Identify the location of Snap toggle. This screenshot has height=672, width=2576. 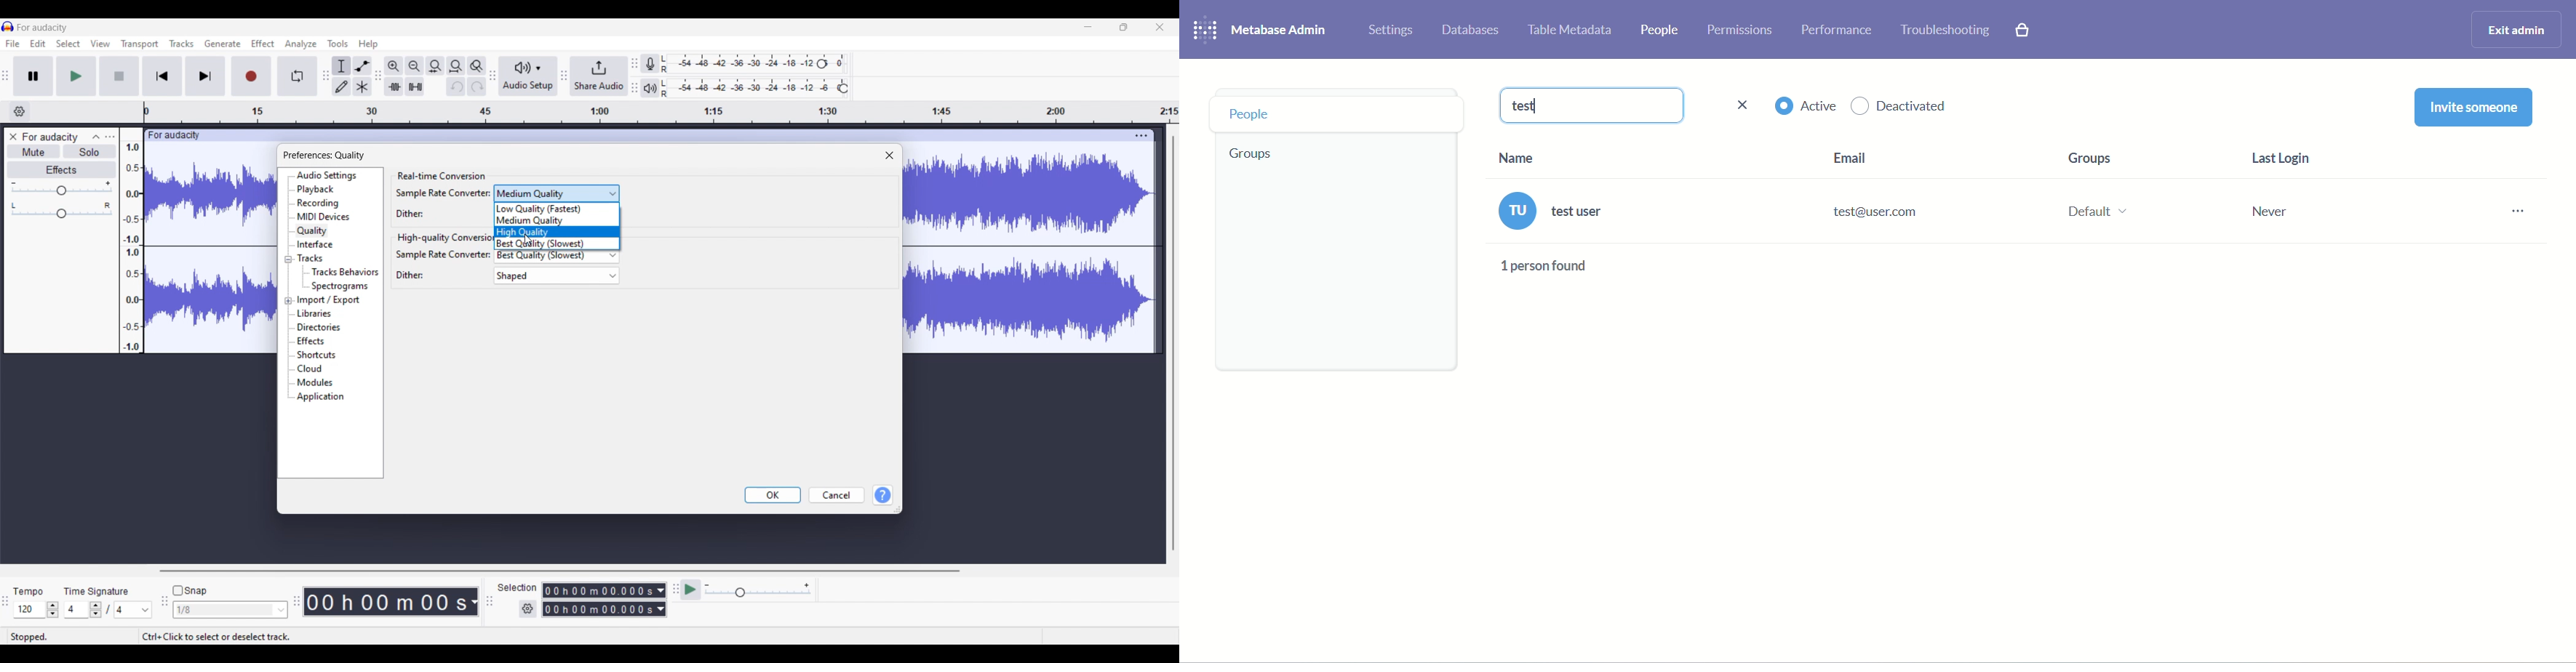
(192, 591).